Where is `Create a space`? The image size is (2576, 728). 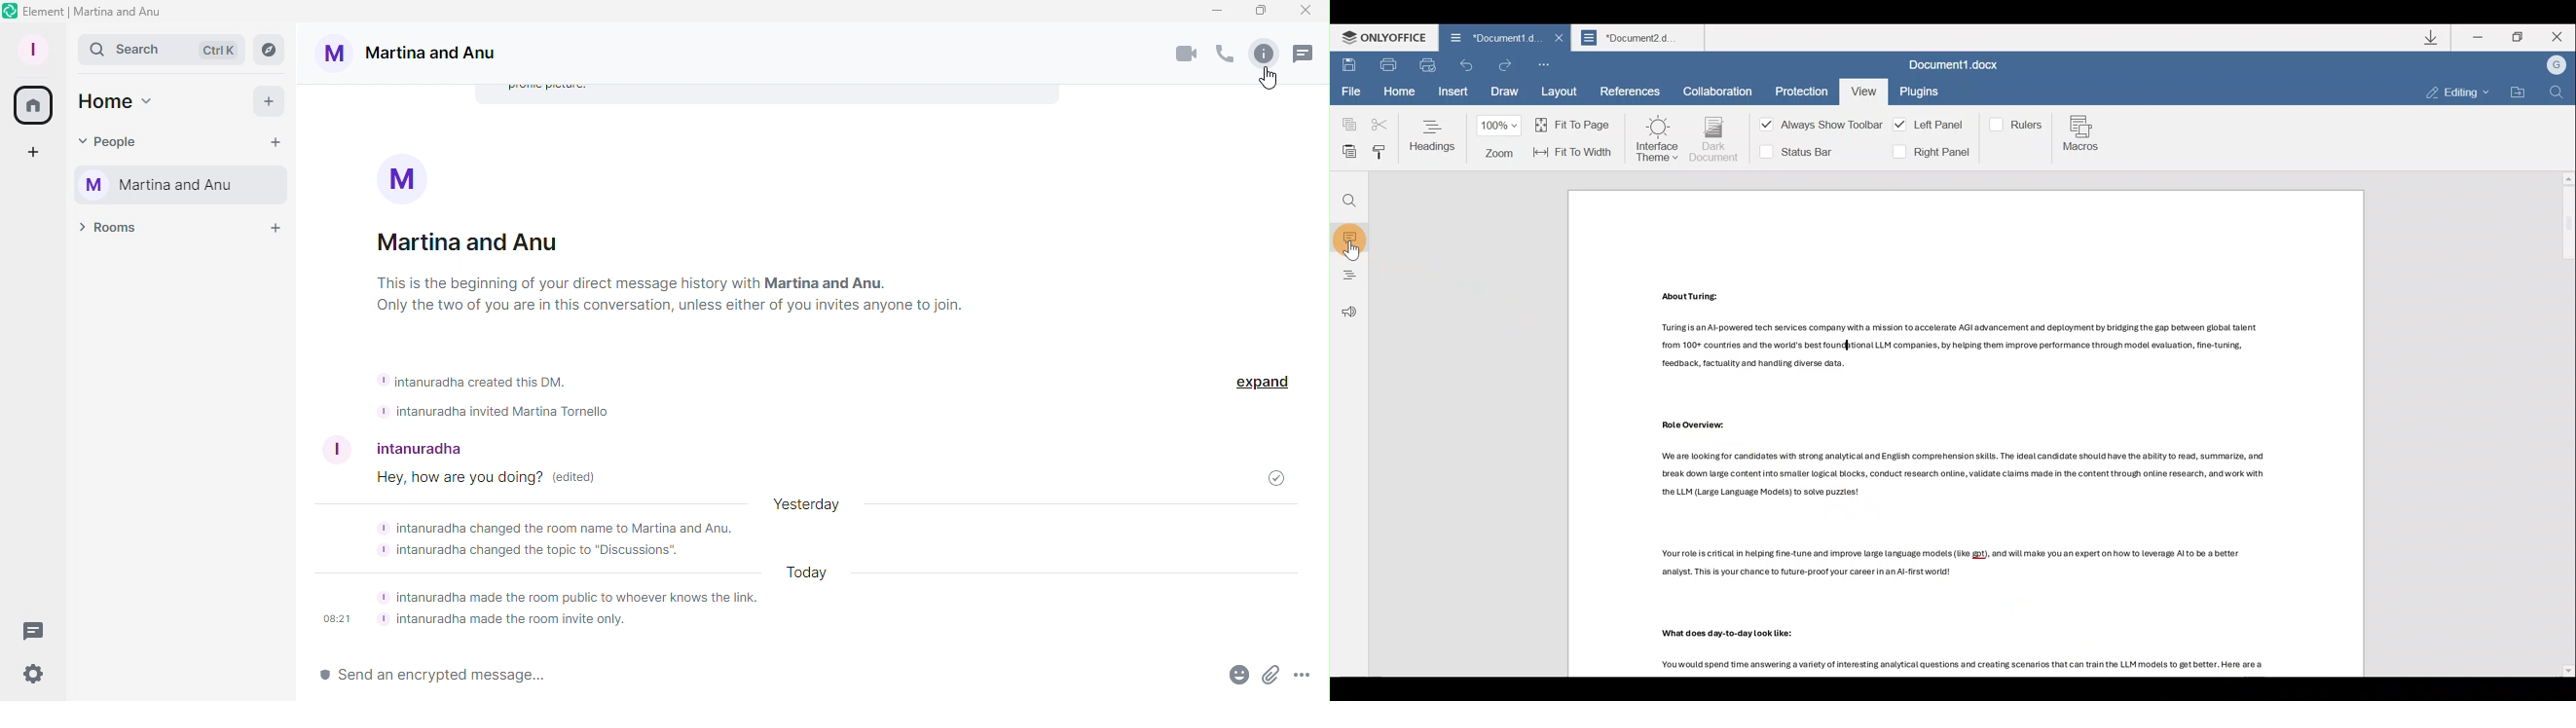 Create a space is located at coordinates (28, 153).